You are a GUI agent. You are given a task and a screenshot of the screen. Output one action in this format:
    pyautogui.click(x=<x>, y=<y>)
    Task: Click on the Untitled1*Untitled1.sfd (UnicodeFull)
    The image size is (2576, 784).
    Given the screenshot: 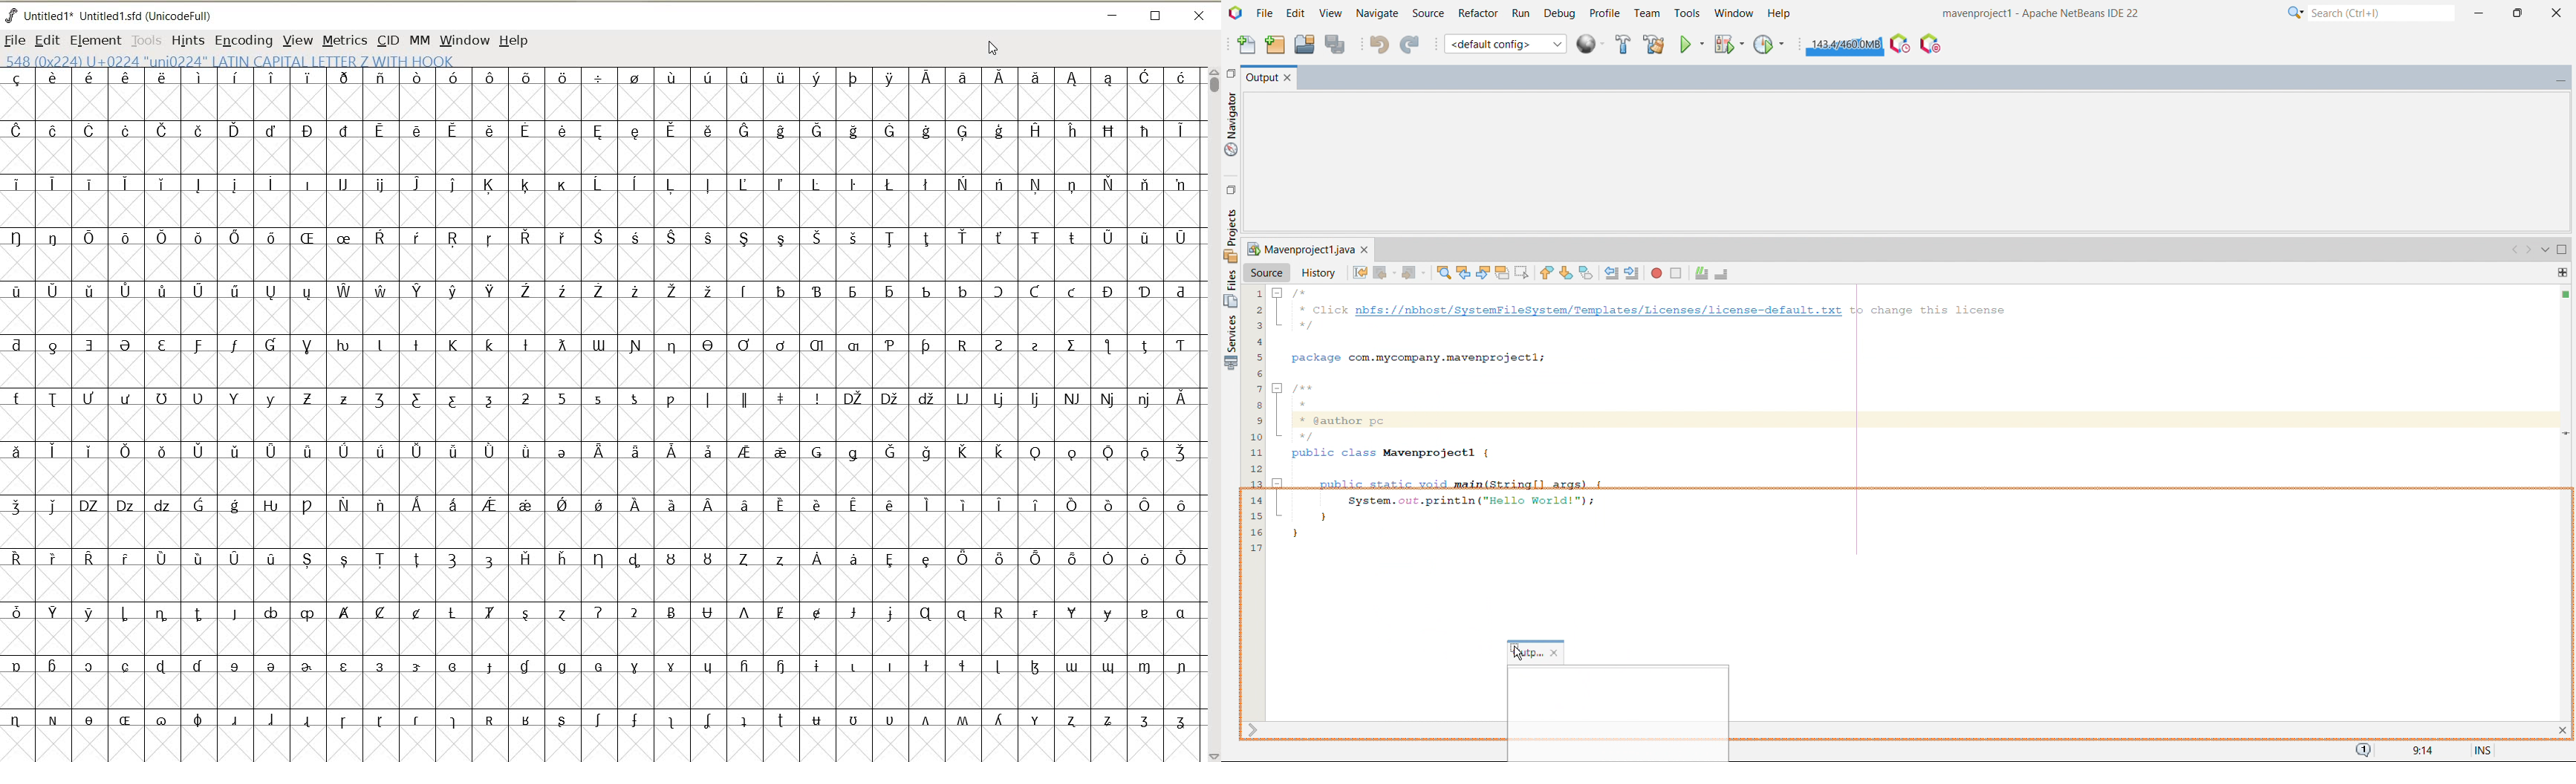 What is the action you would take?
    pyautogui.click(x=121, y=16)
    